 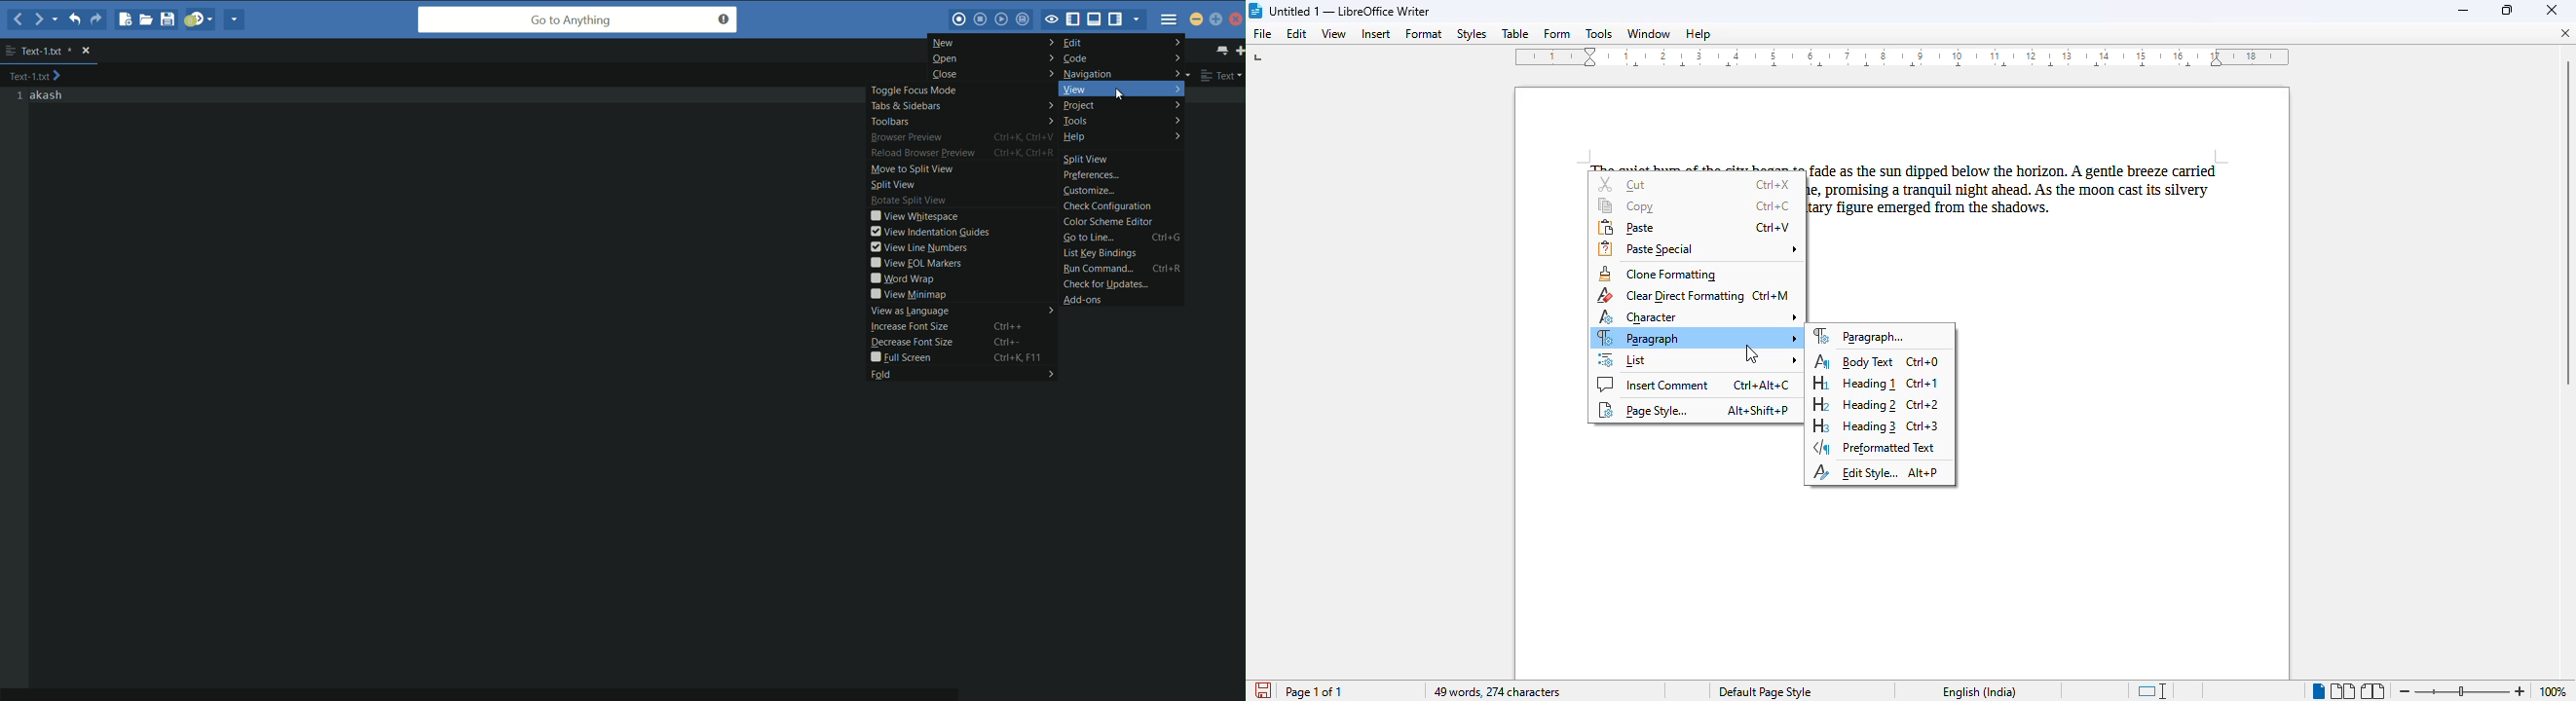 What do you see at coordinates (1263, 690) in the screenshot?
I see `click to save document` at bounding box center [1263, 690].